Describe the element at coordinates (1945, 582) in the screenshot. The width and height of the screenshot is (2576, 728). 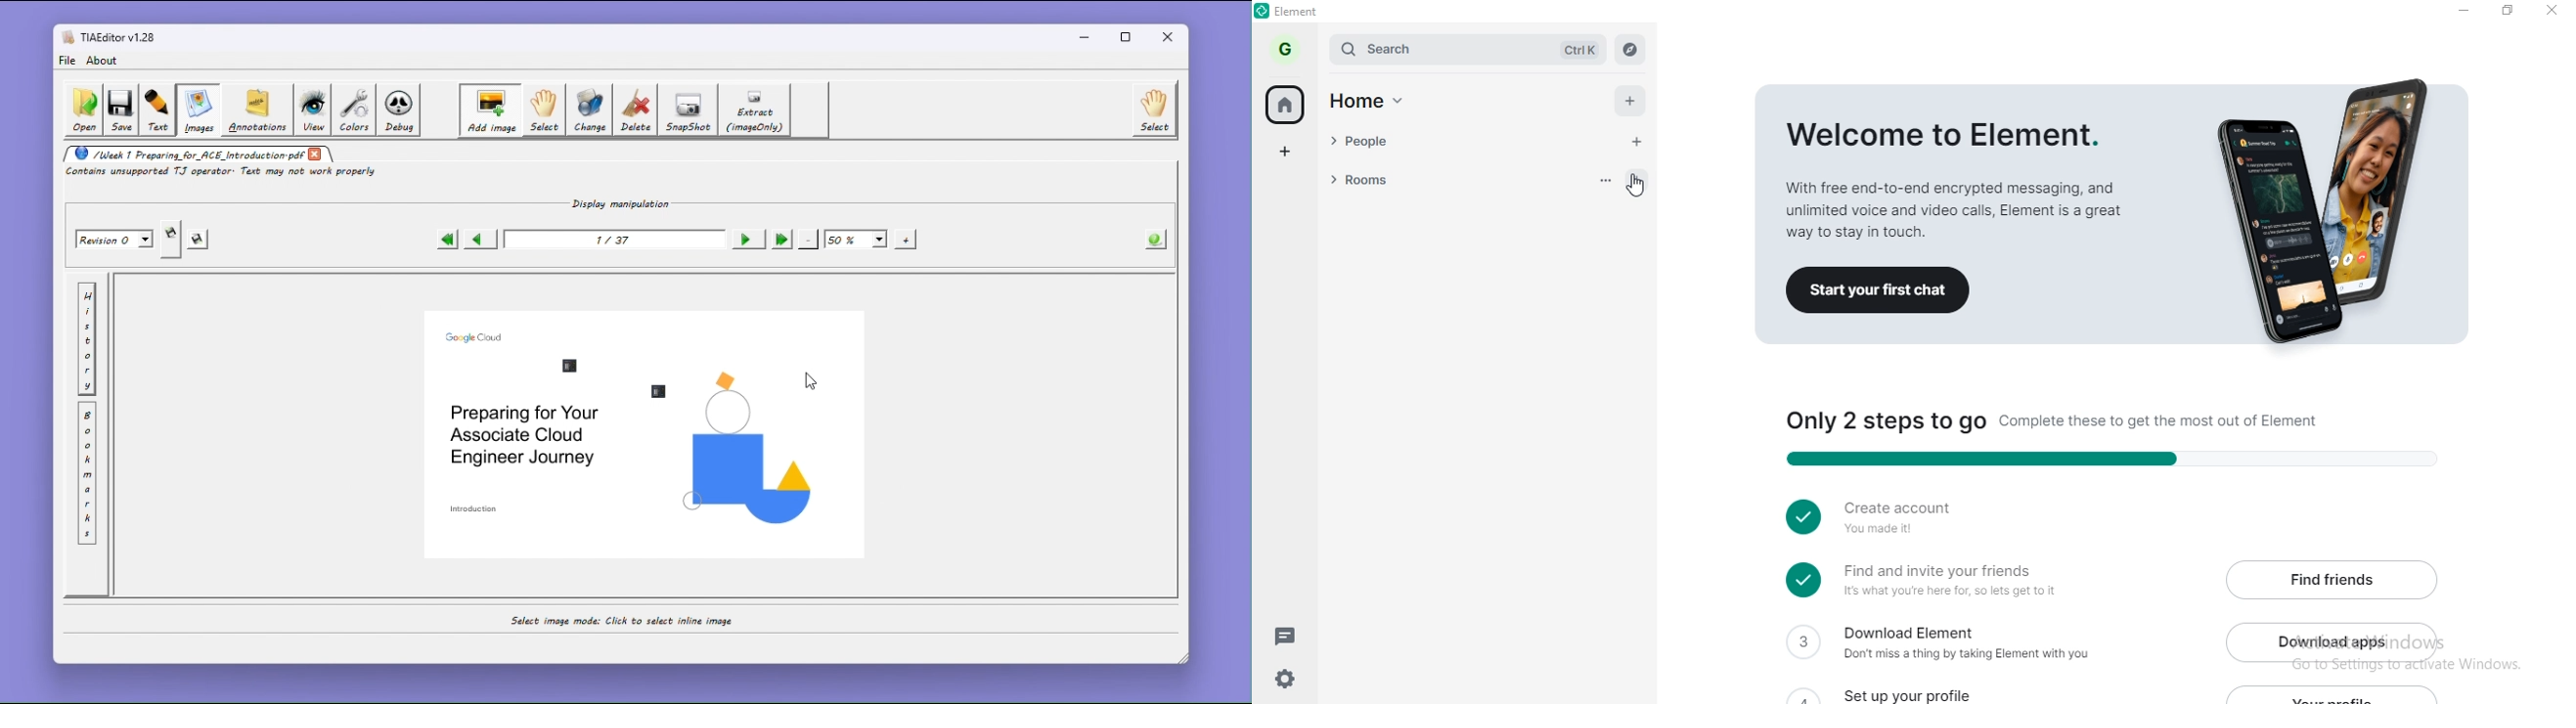
I see `find and invite your friends` at that location.